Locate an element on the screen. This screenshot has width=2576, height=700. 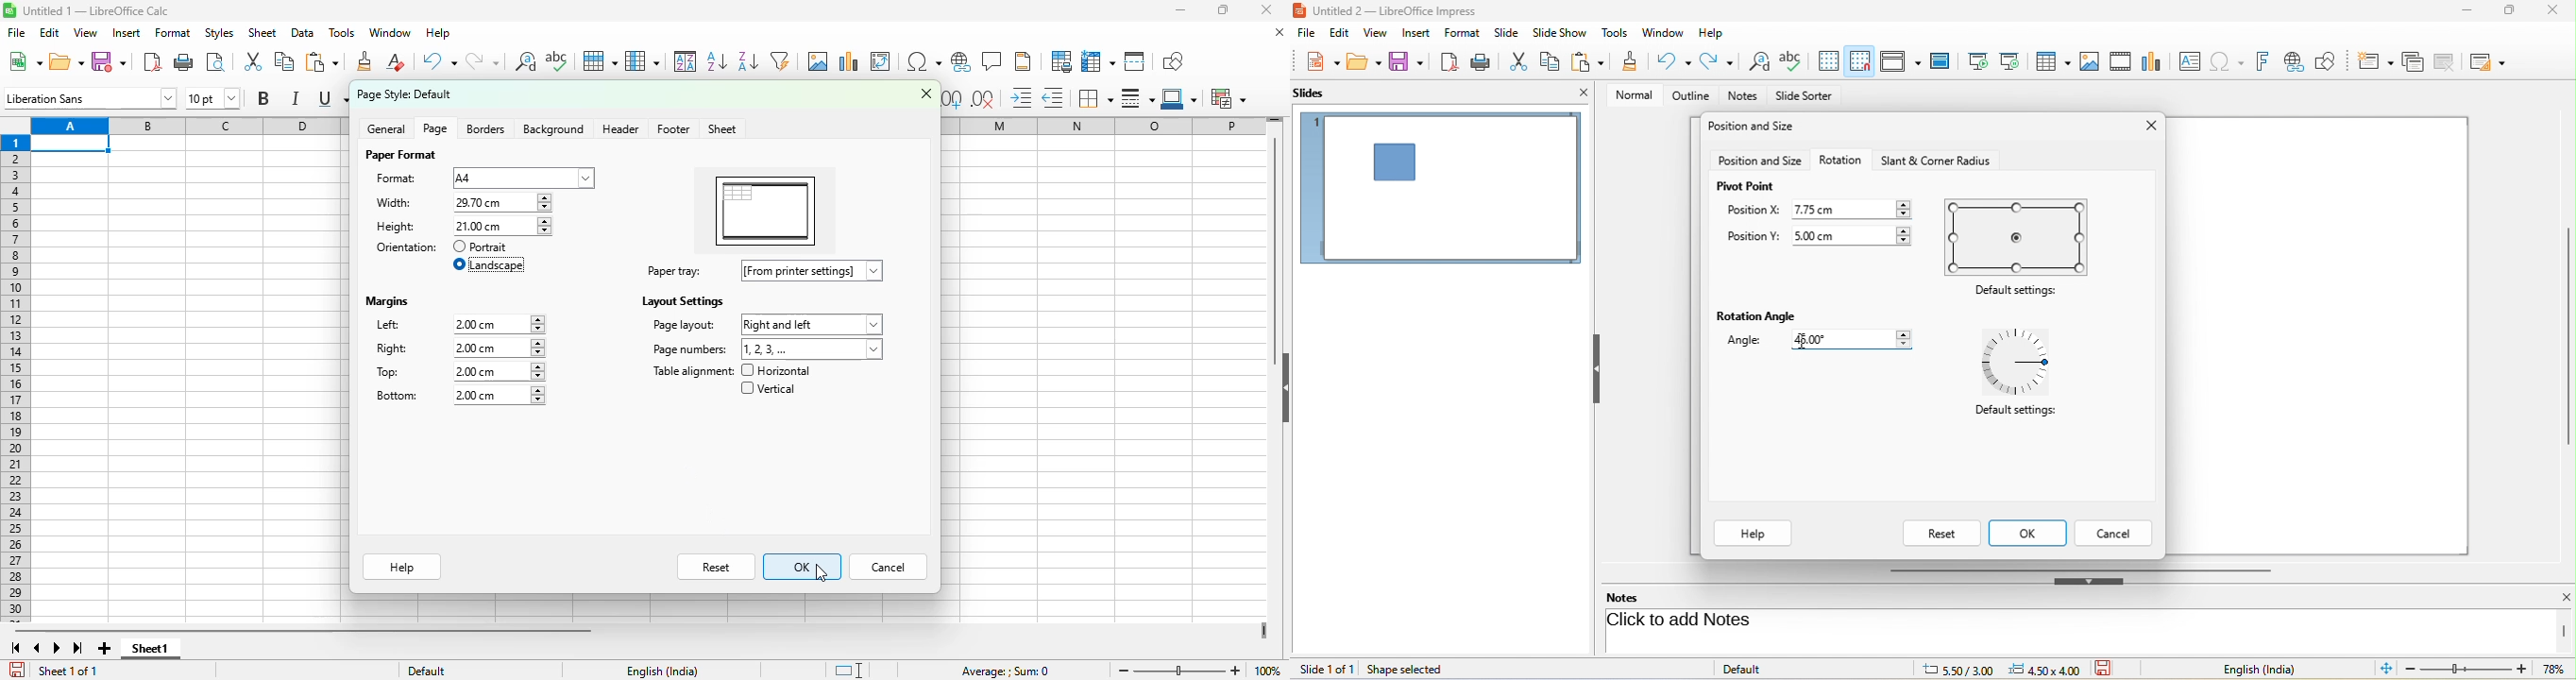
cursor is located at coordinates (820, 572).